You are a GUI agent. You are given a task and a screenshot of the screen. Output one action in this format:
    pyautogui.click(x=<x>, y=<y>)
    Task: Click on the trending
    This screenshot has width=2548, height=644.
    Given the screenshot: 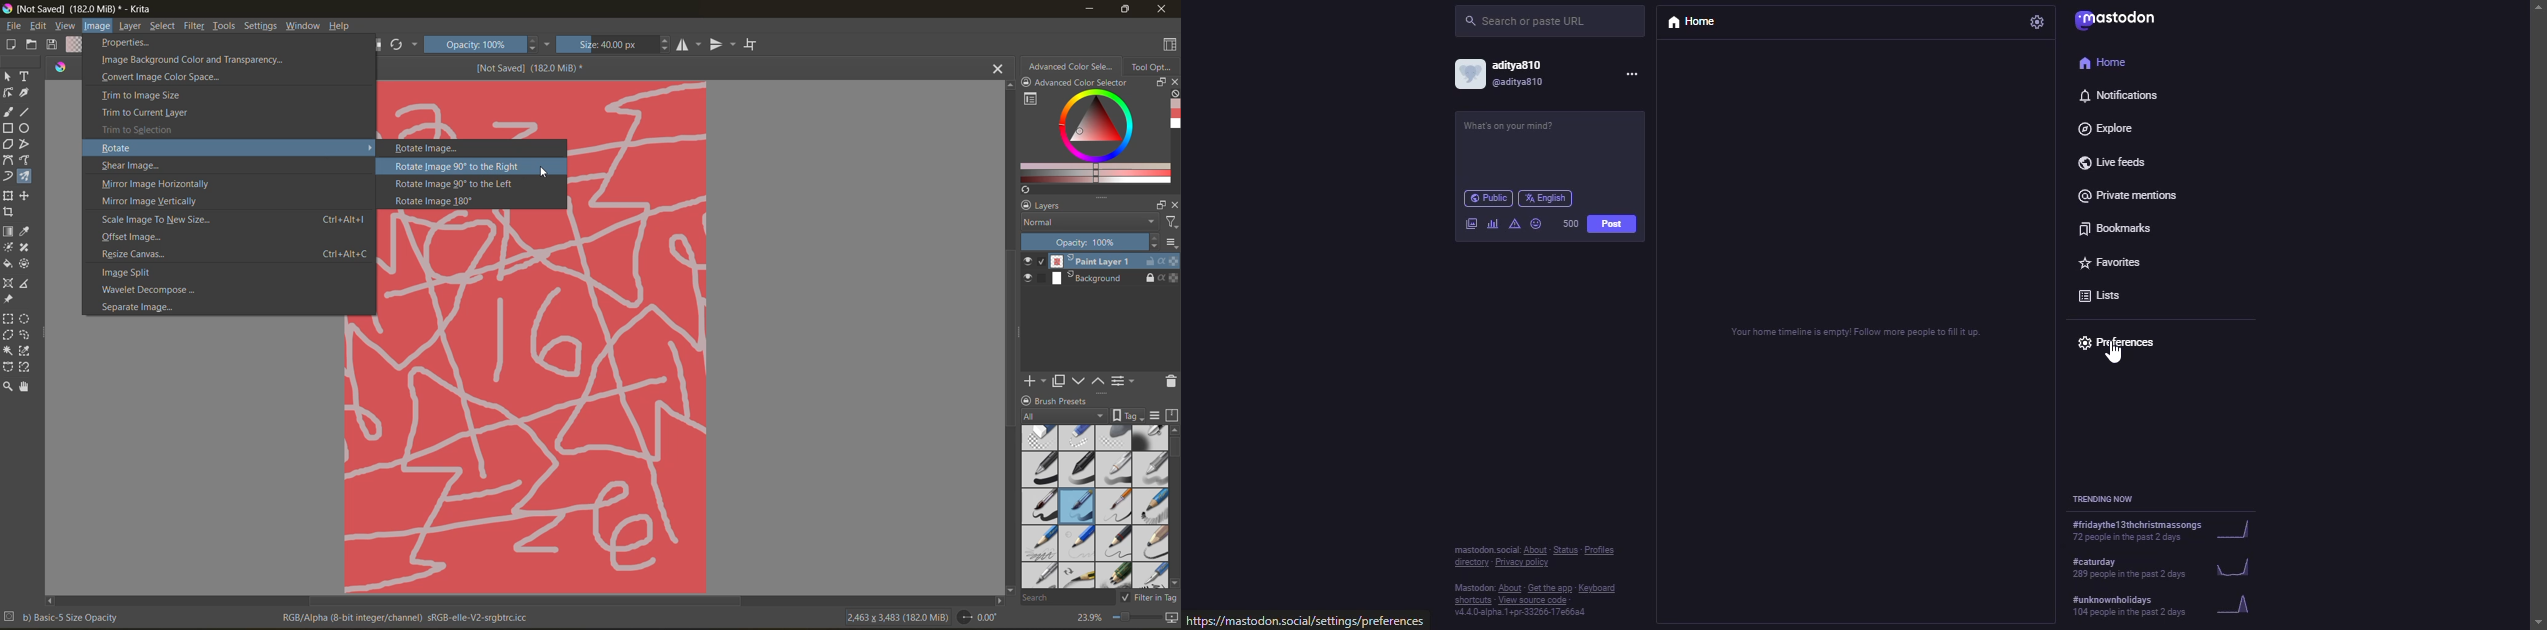 What is the action you would take?
    pyautogui.click(x=2162, y=606)
    